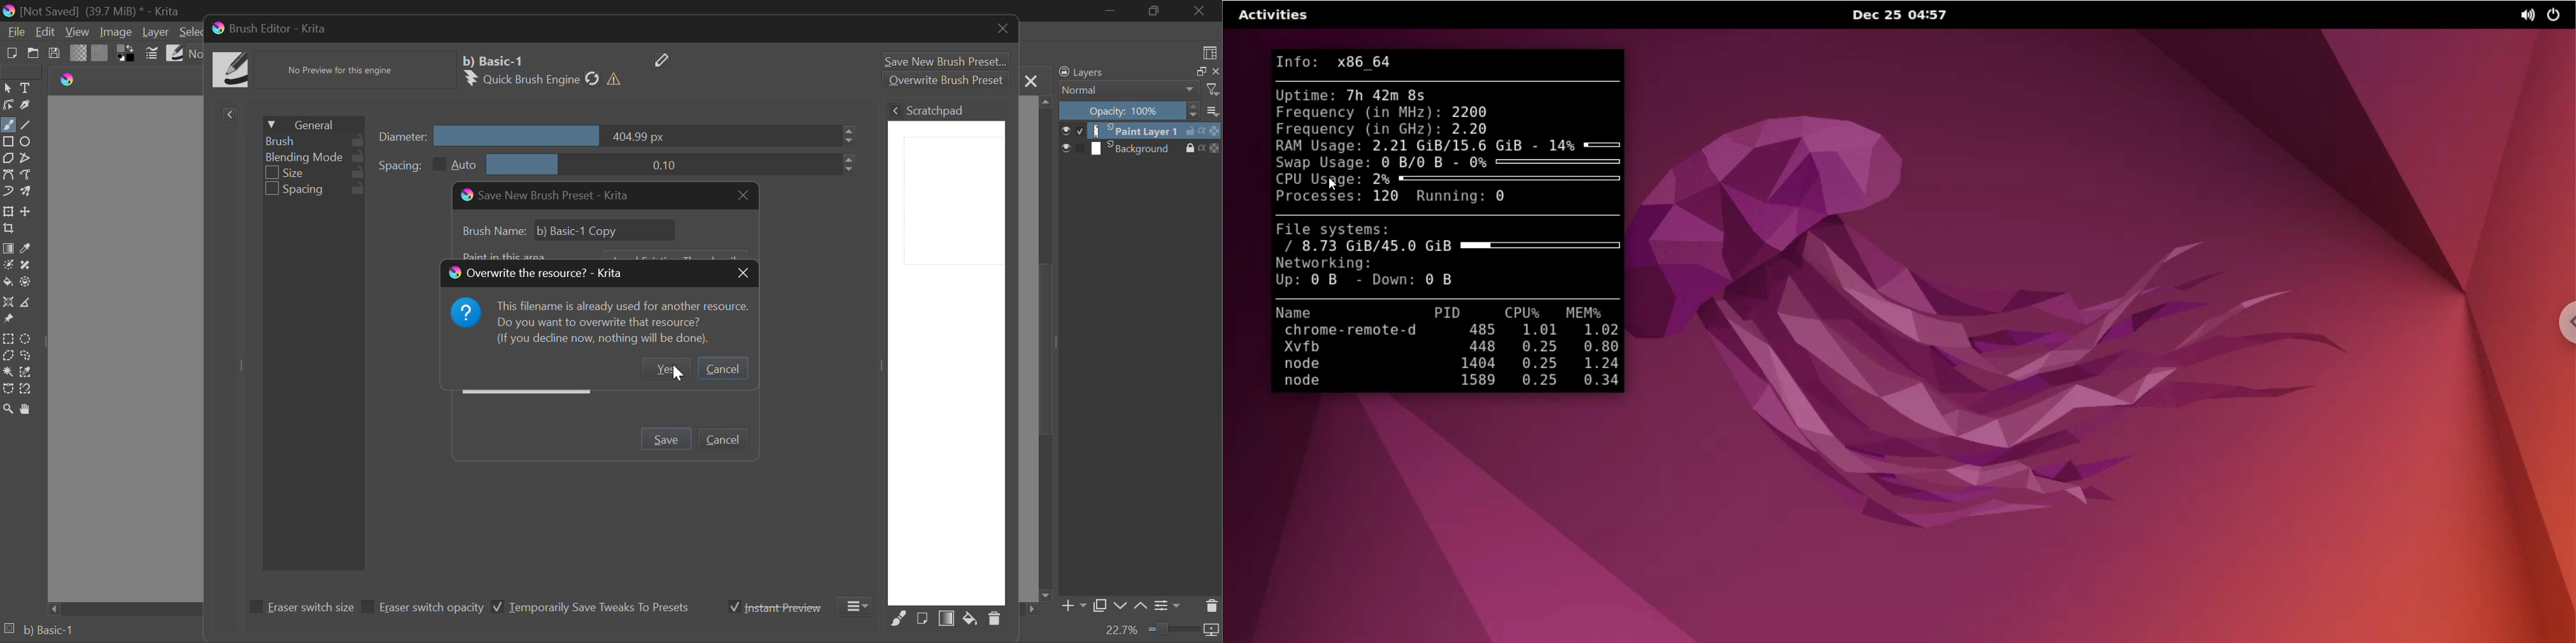 Image resolution: width=2576 pixels, height=644 pixels. What do you see at coordinates (27, 410) in the screenshot?
I see `Pan` at bounding box center [27, 410].